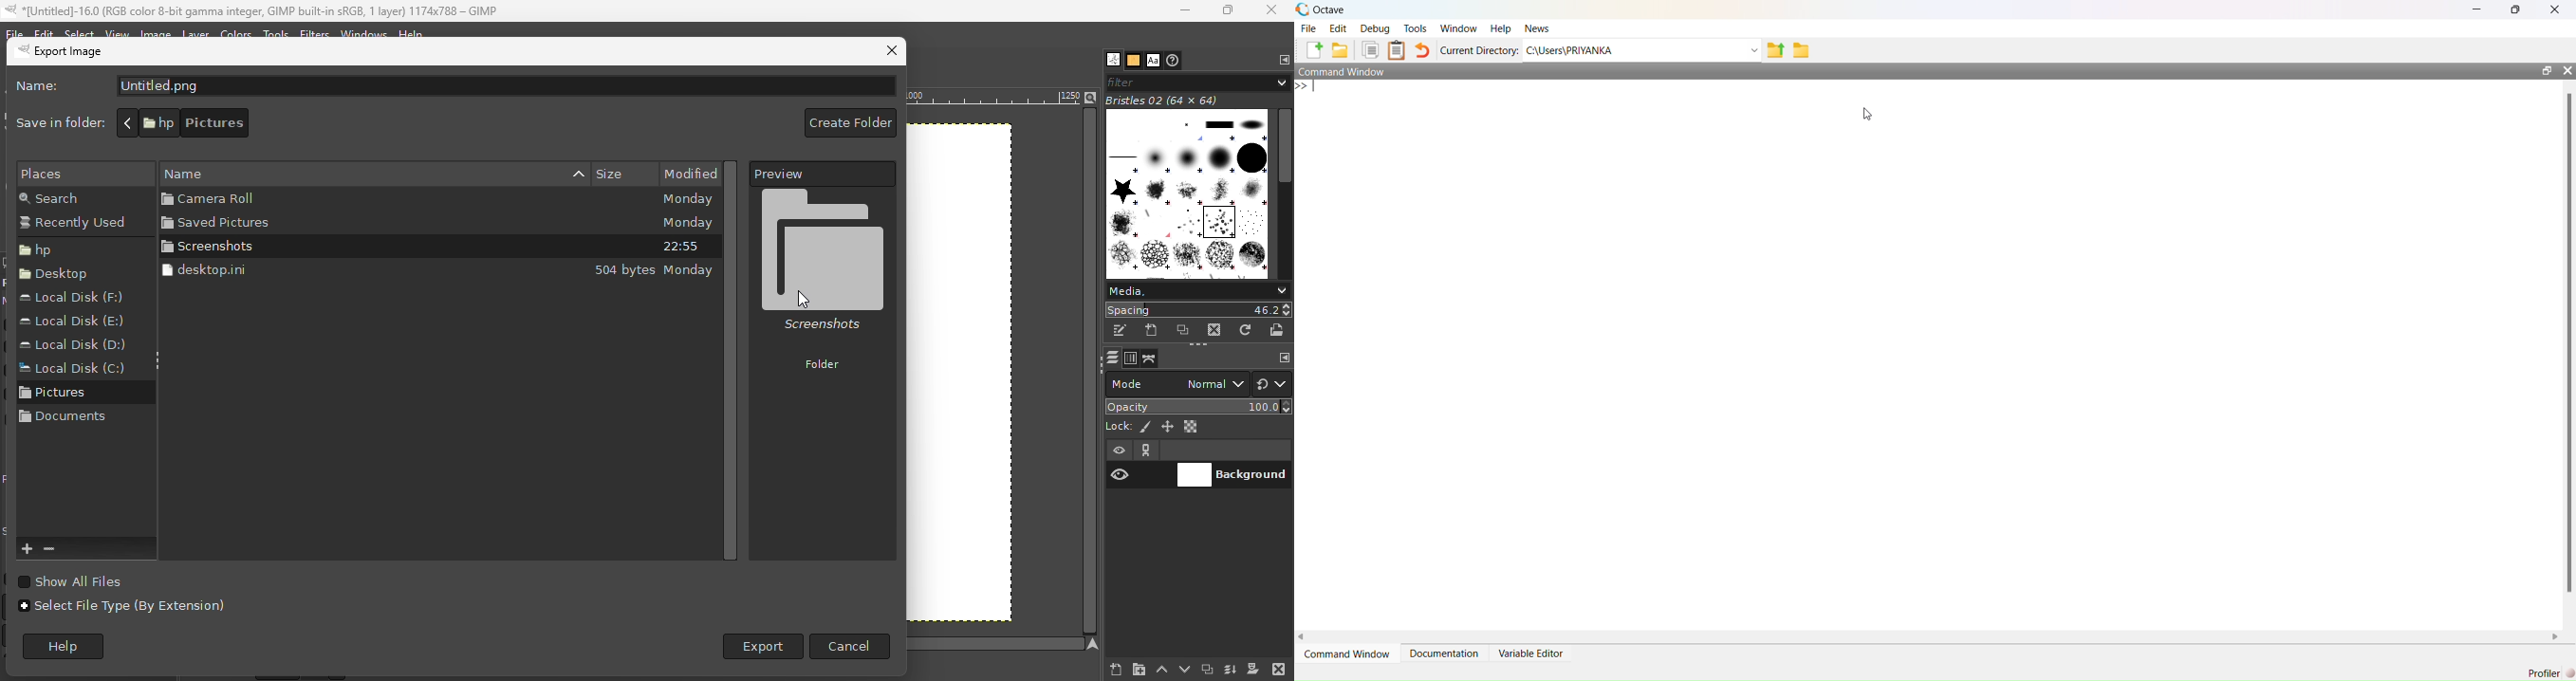 The image size is (2576, 700). I want to click on Command Window, so click(1342, 71).